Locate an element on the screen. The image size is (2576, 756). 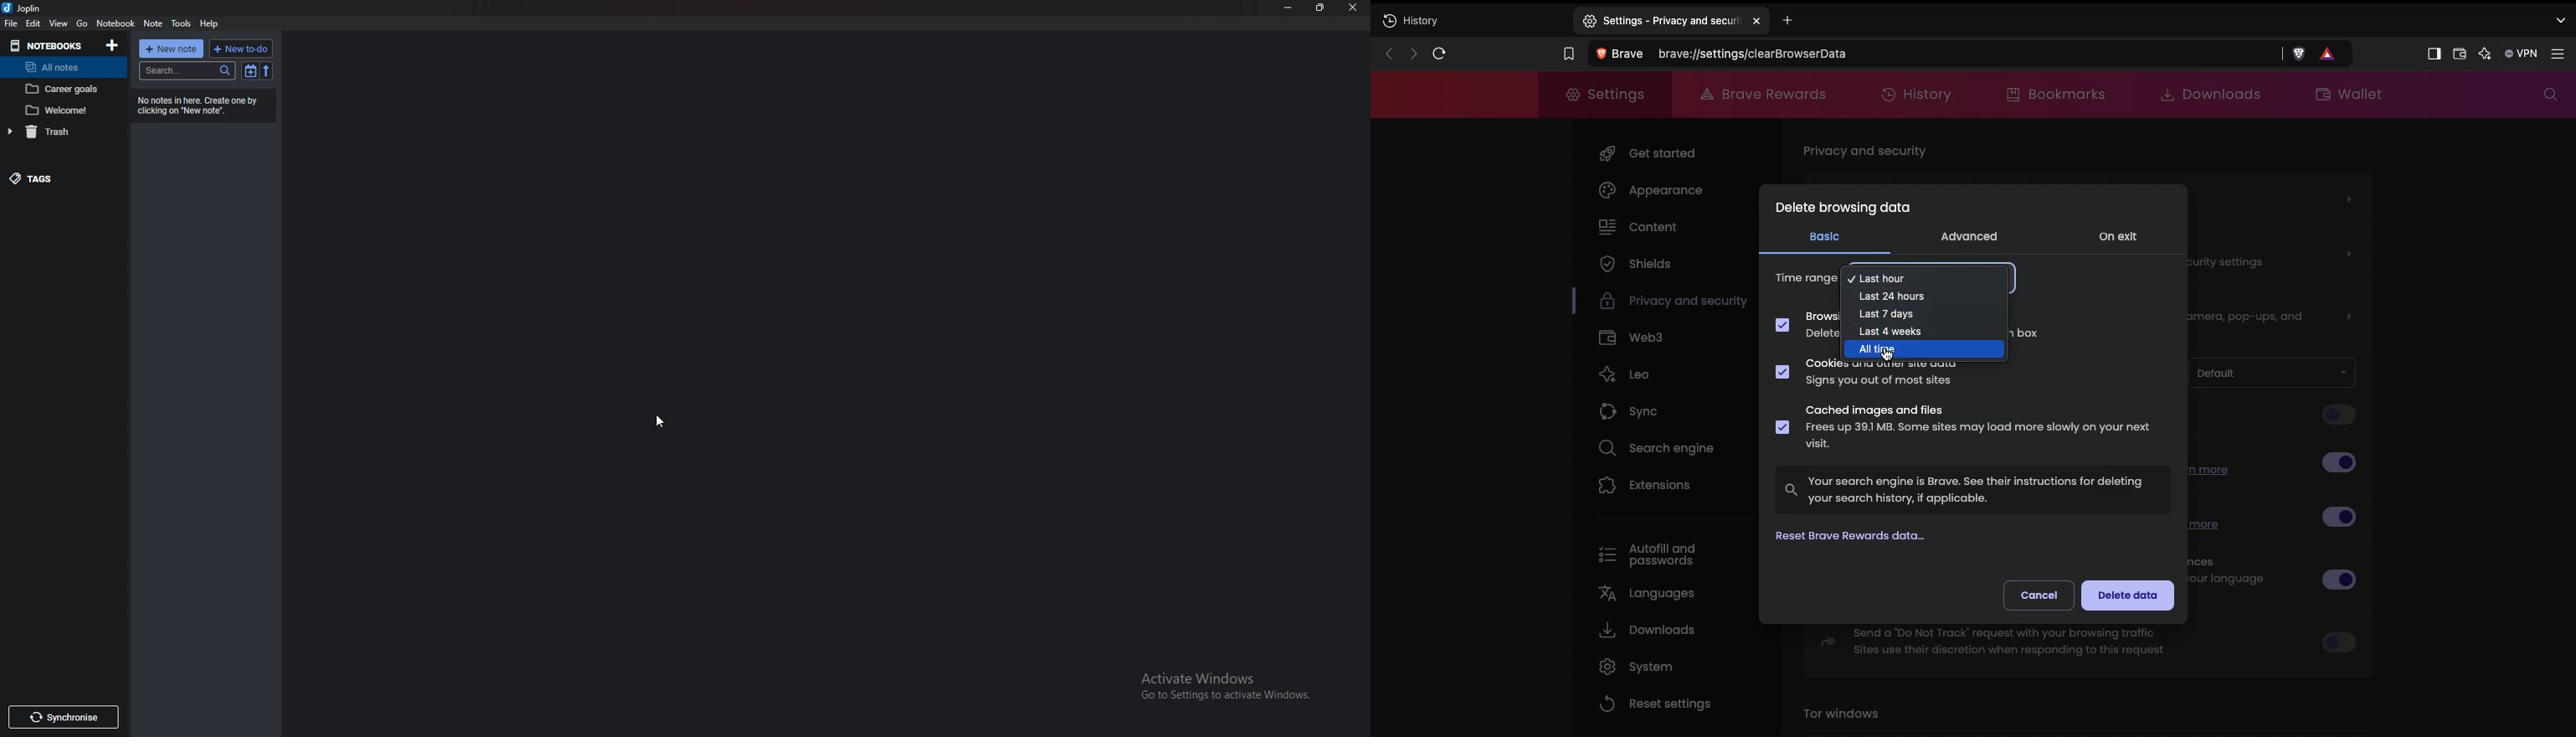
help is located at coordinates (210, 24).